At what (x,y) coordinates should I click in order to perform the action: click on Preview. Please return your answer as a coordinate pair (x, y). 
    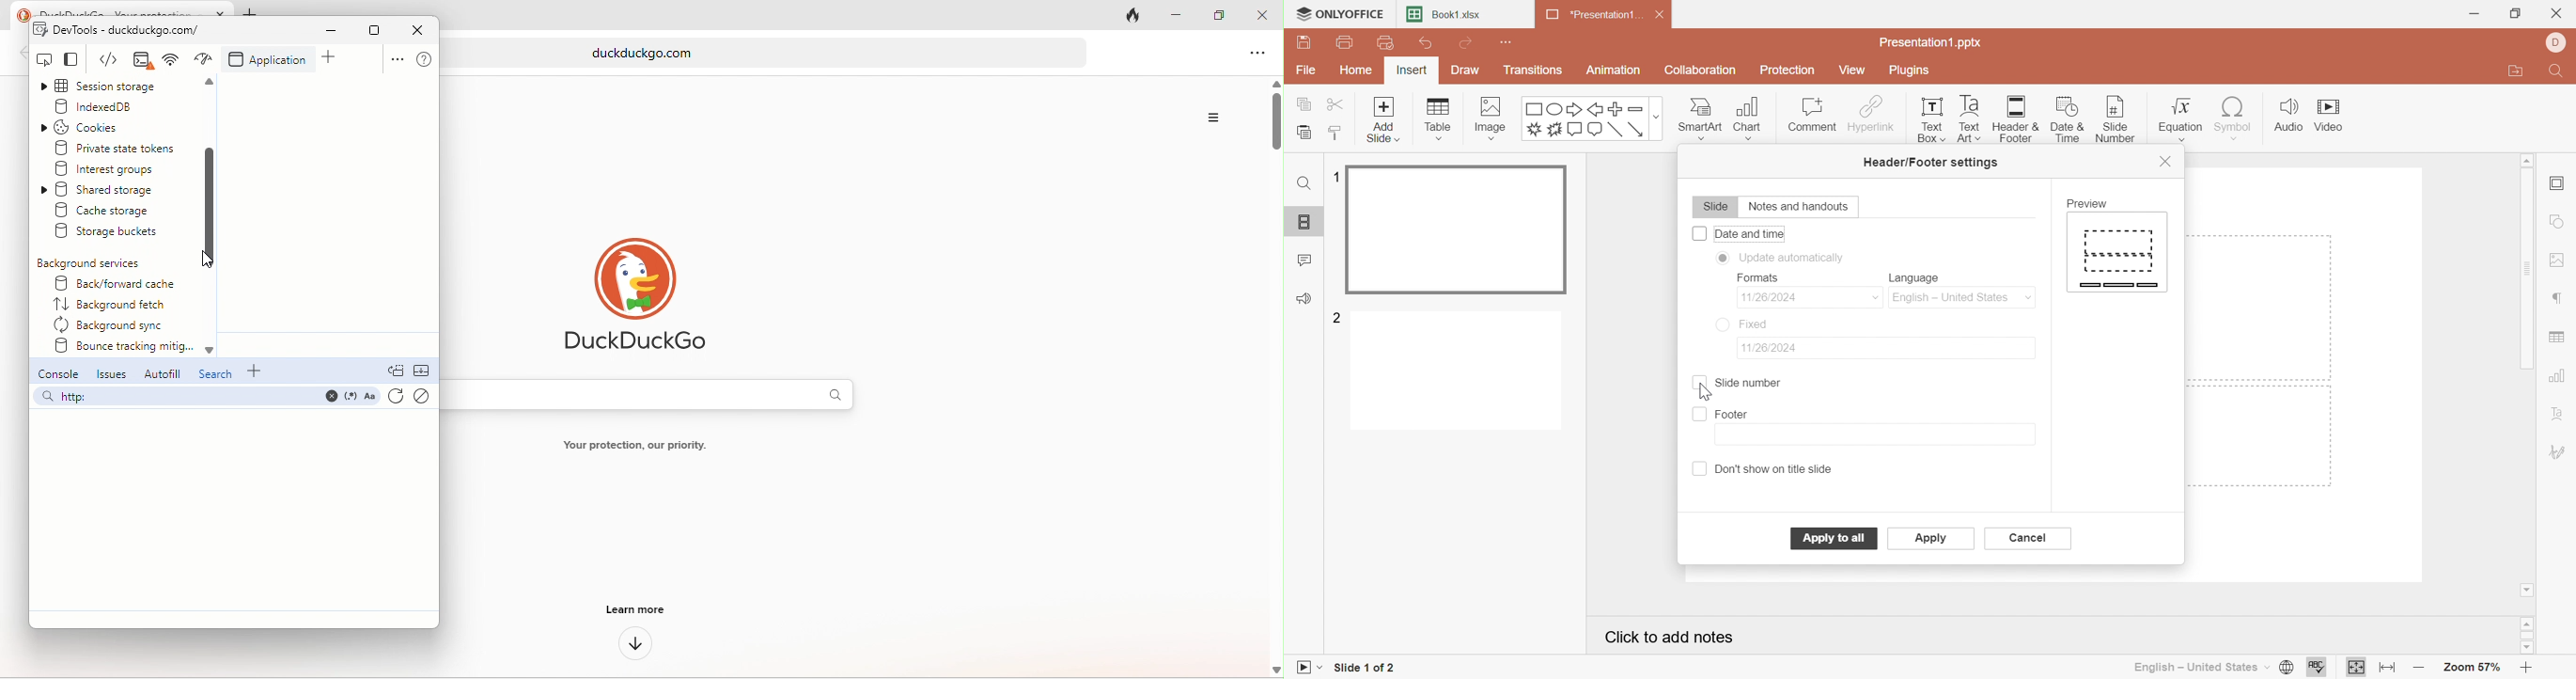
    Looking at the image, I should click on (2091, 203).